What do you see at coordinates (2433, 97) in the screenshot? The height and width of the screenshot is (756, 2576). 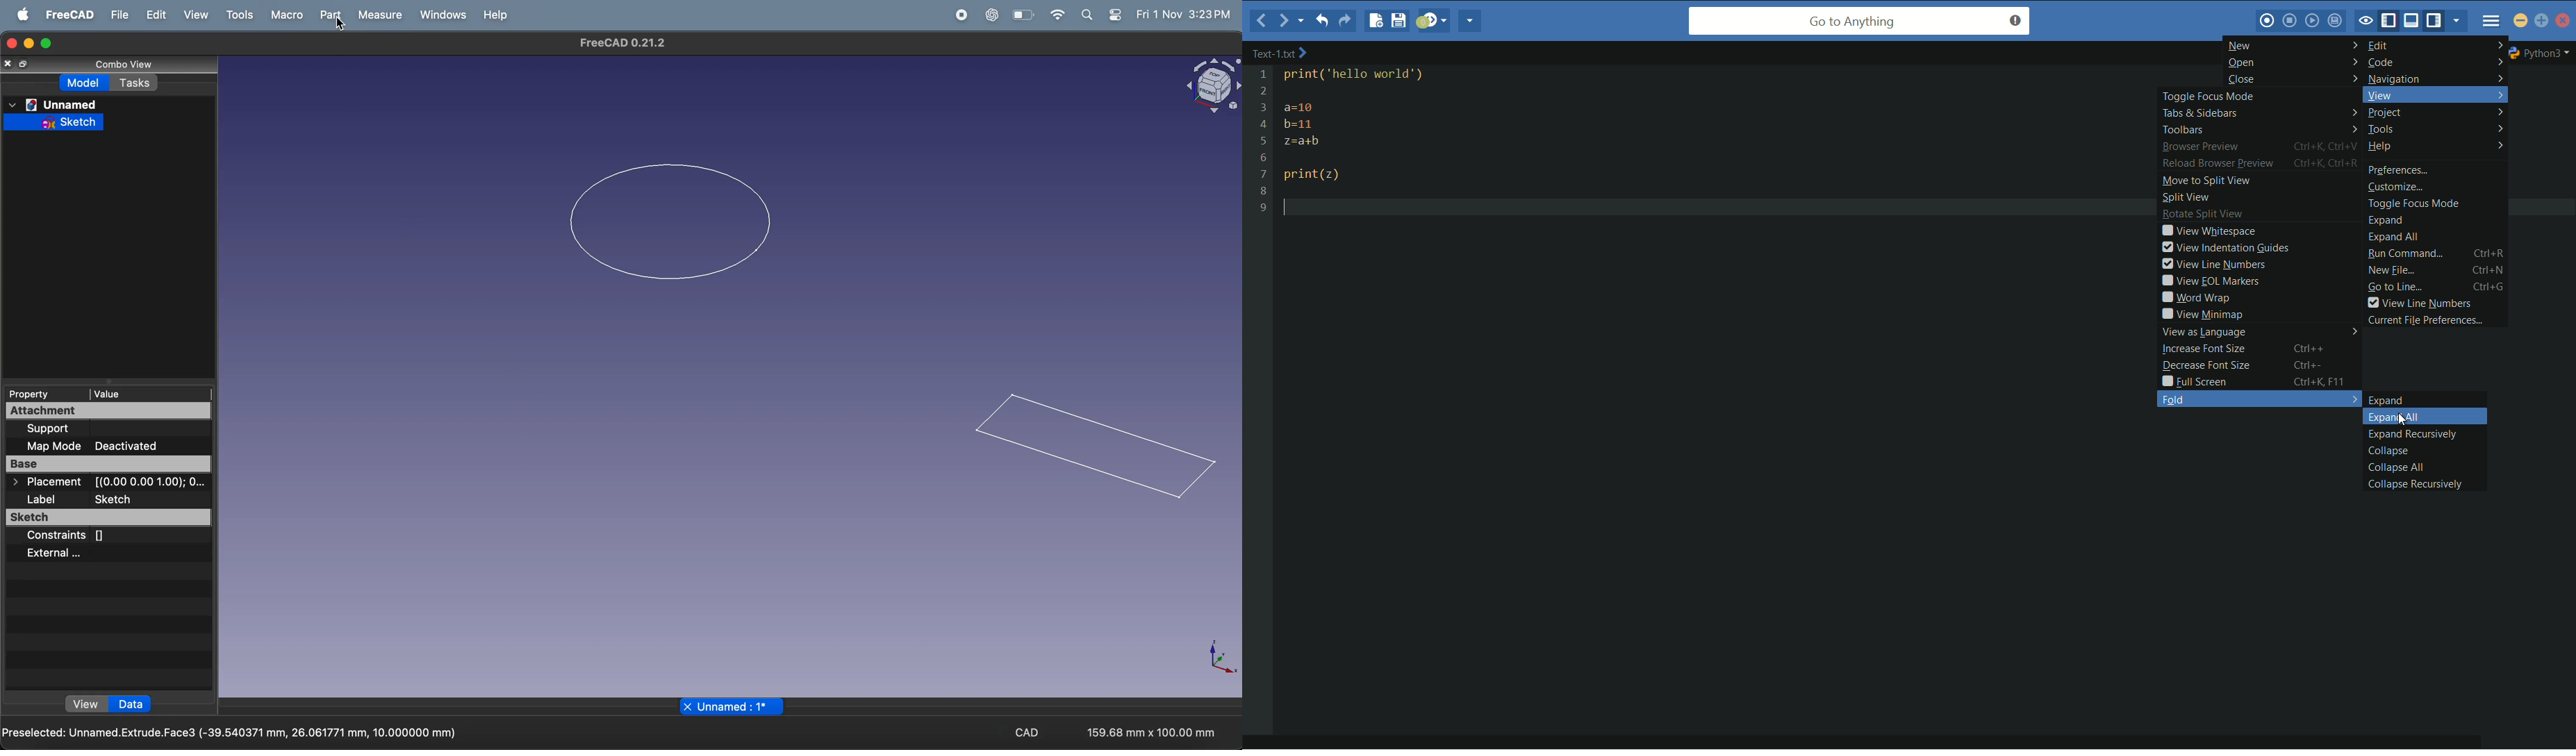 I see `view` at bounding box center [2433, 97].